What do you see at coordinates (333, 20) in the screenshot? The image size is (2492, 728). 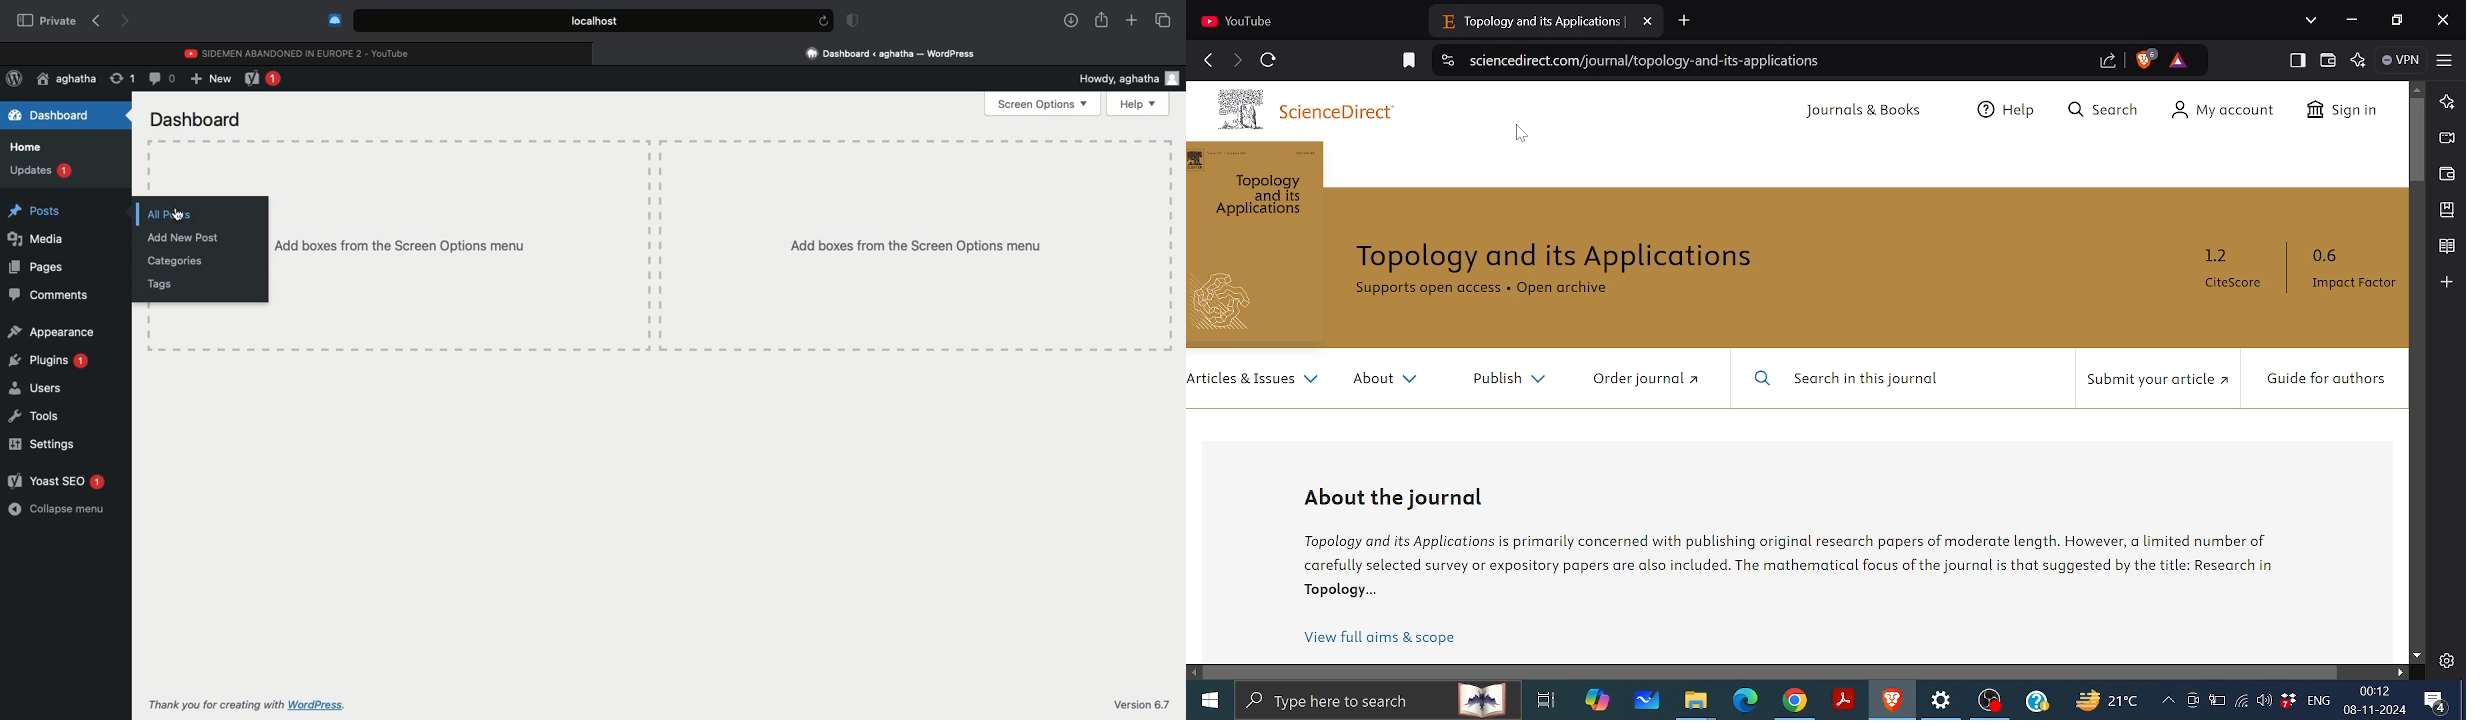 I see `Extensions` at bounding box center [333, 20].